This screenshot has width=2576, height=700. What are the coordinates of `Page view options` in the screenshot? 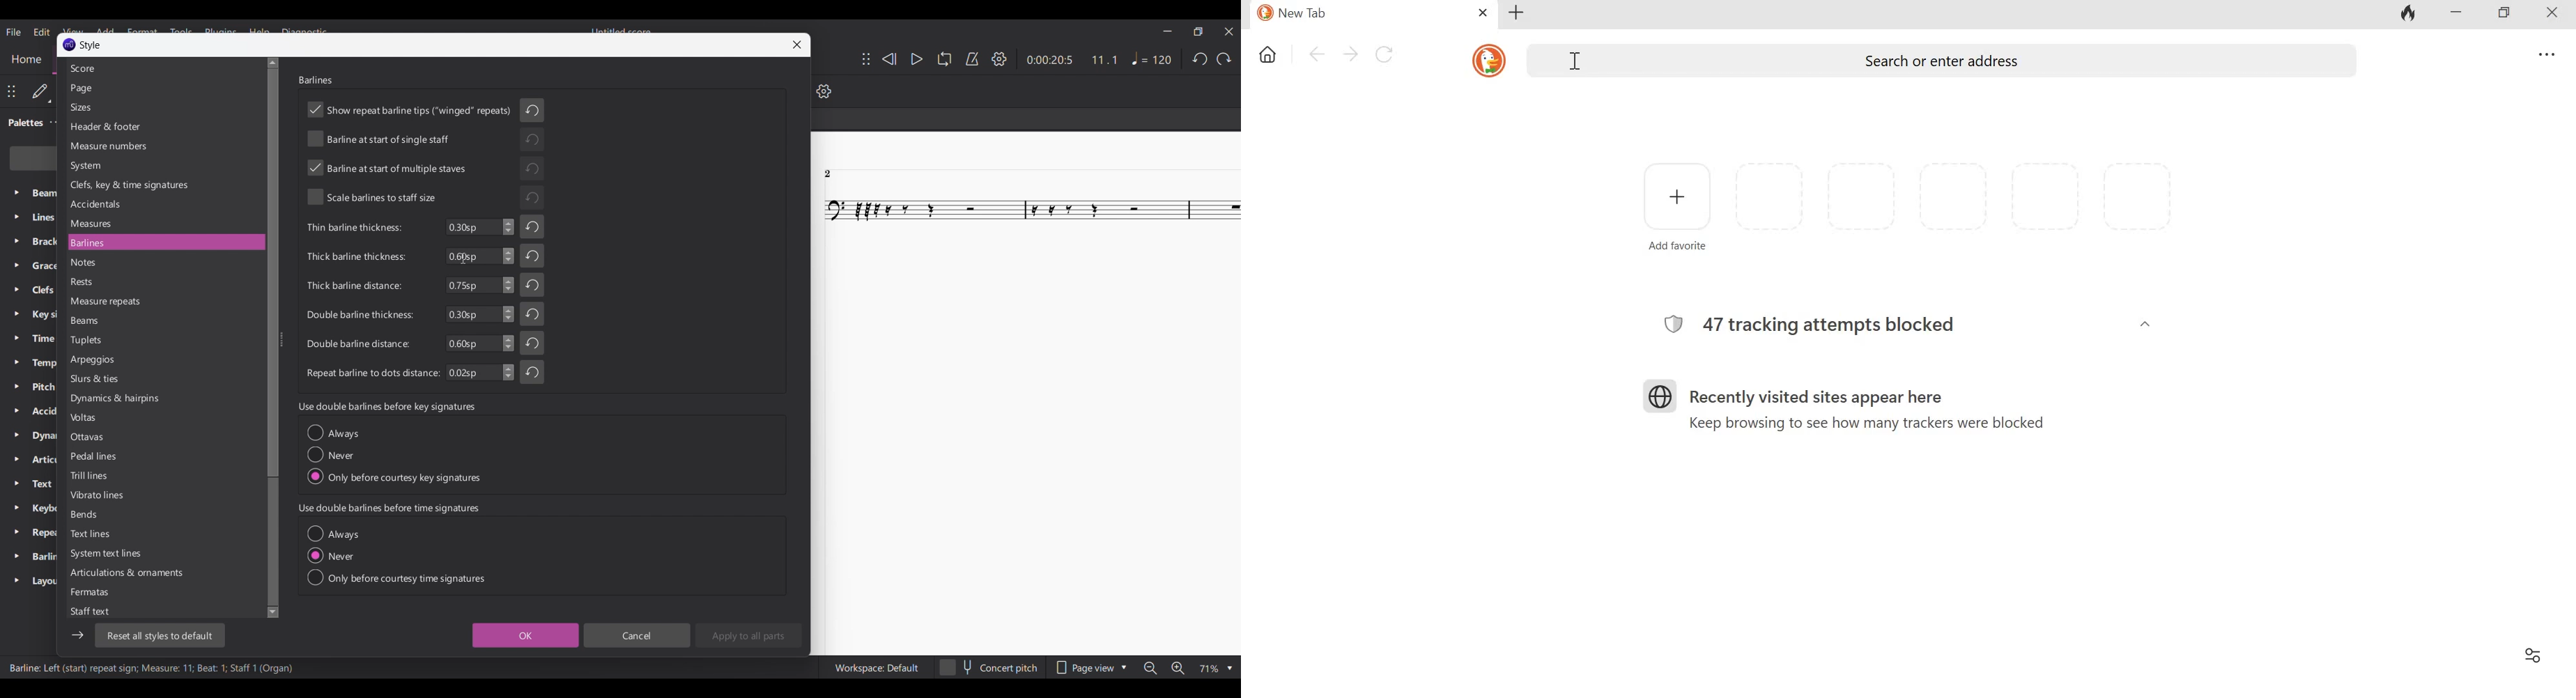 It's located at (1091, 668).